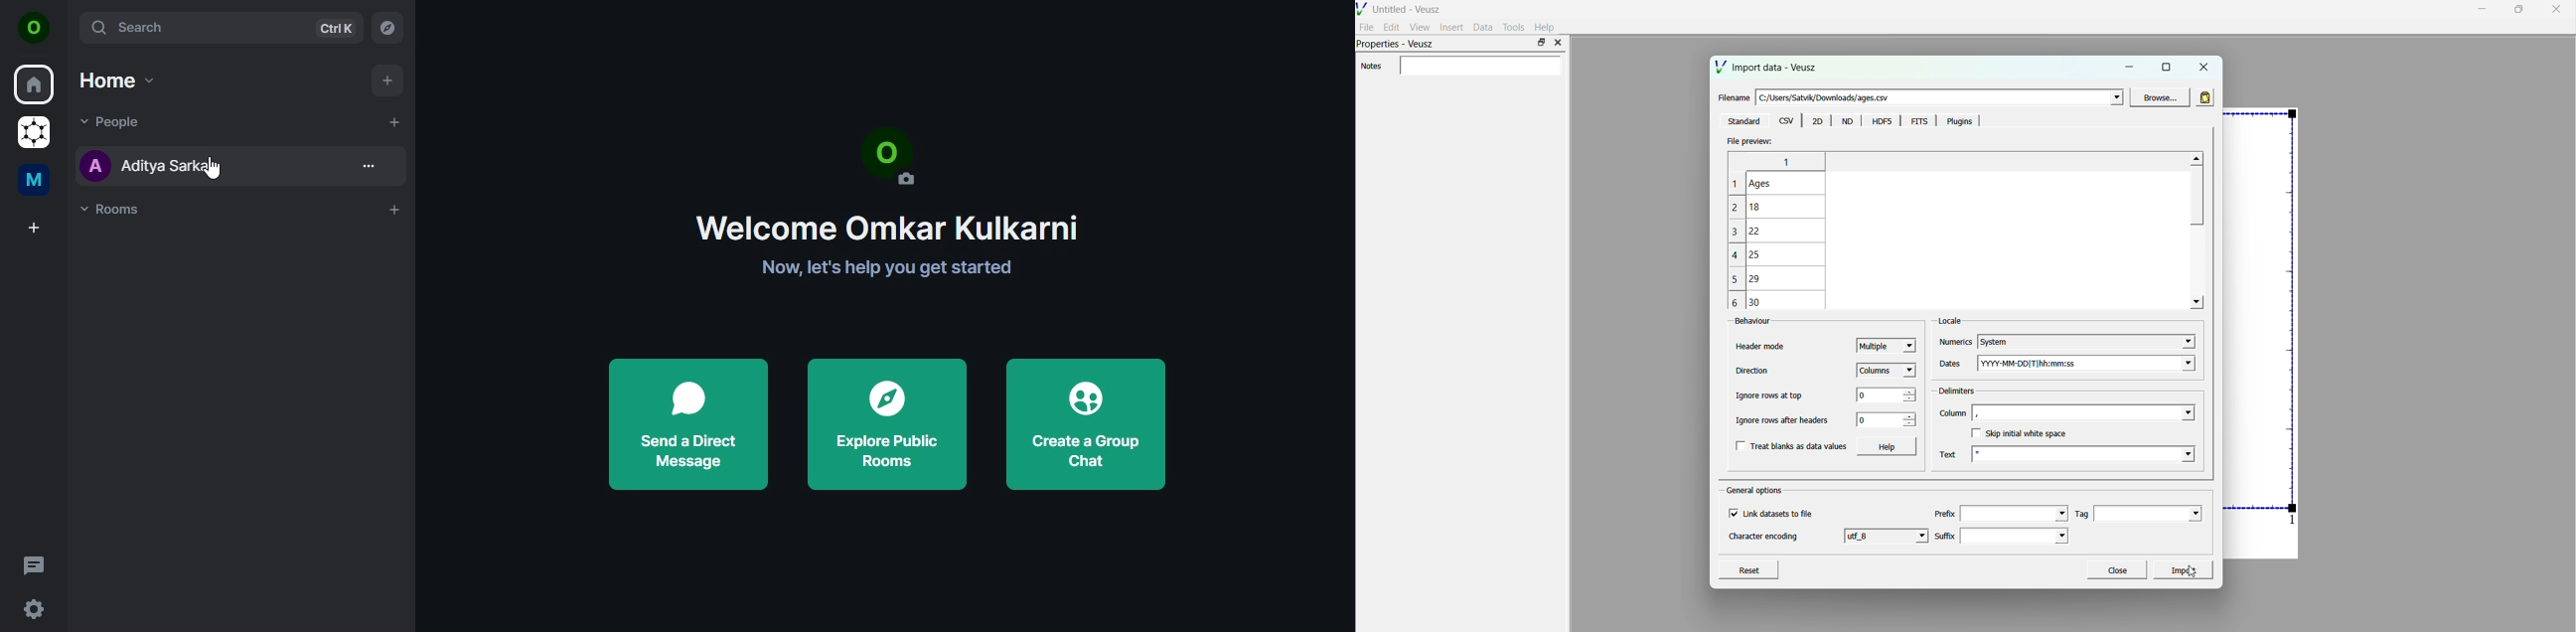 Image resolution: width=2576 pixels, height=644 pixels. What do you see at coordinates (225, 28) in the screenshot?
I see `search ` at bounding box center [225, 28].